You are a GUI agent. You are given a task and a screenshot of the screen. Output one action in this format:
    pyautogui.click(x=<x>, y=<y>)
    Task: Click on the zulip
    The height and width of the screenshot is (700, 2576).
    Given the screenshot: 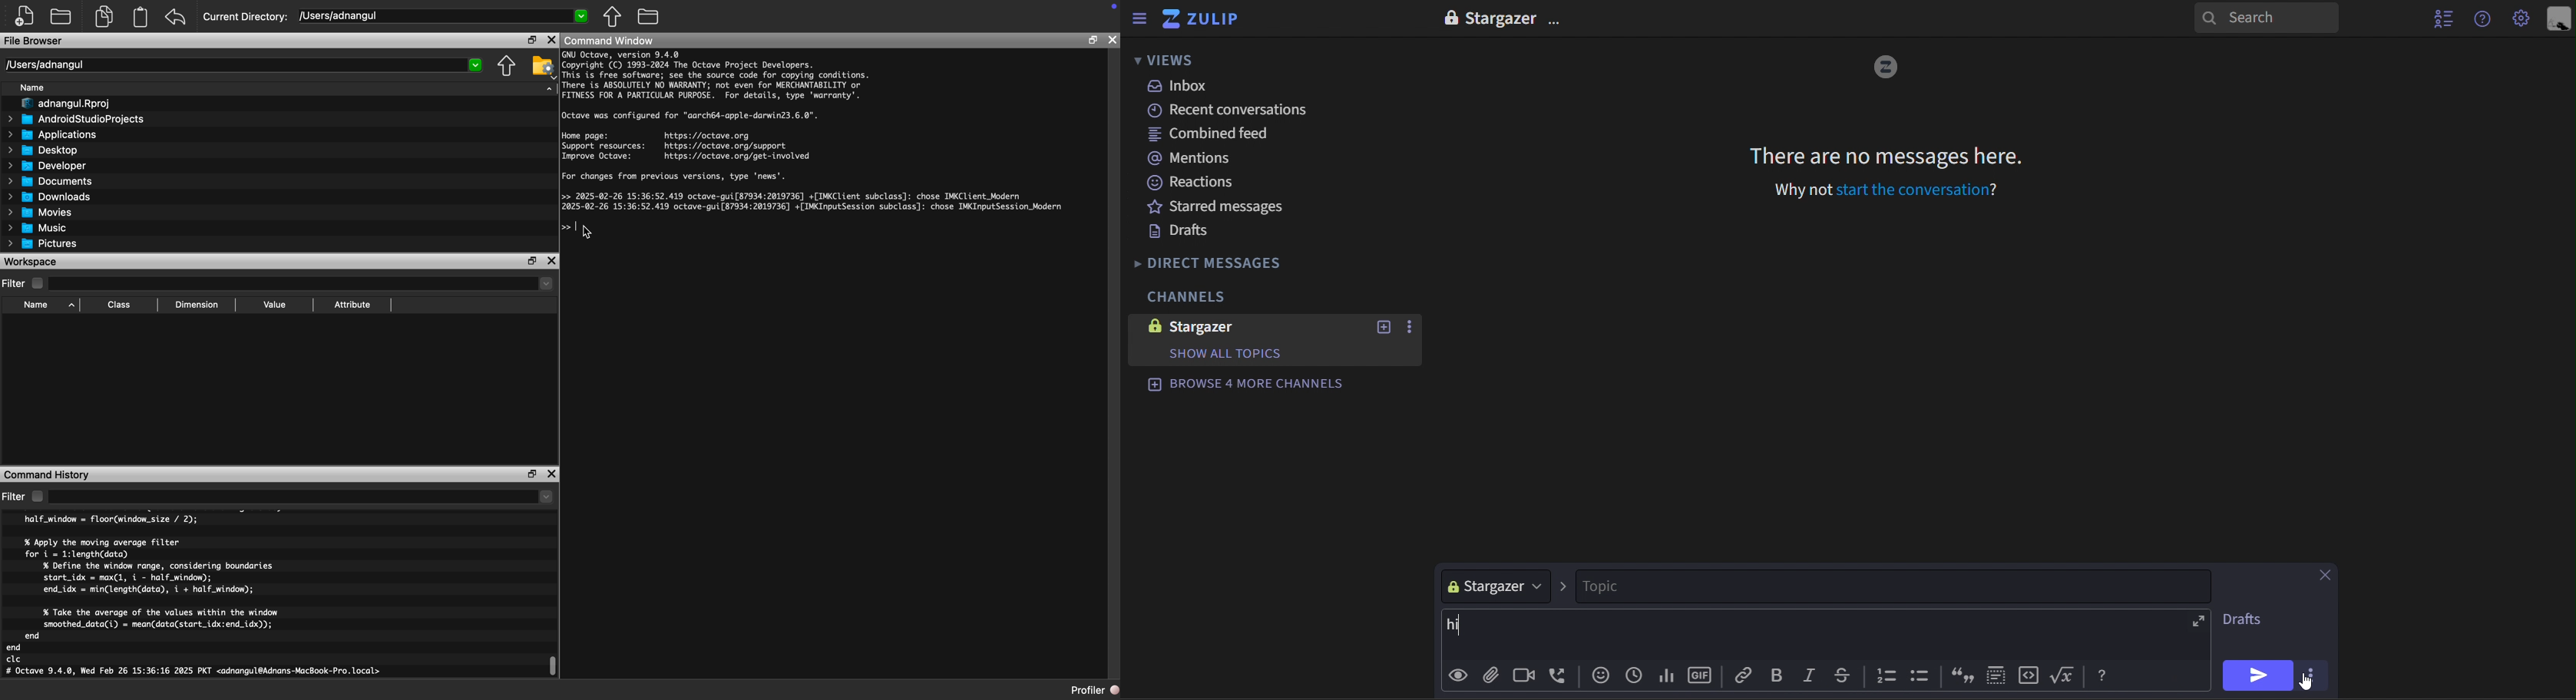 What is the action you would take?
    pyautogui.click(x=1203, y=19)
    